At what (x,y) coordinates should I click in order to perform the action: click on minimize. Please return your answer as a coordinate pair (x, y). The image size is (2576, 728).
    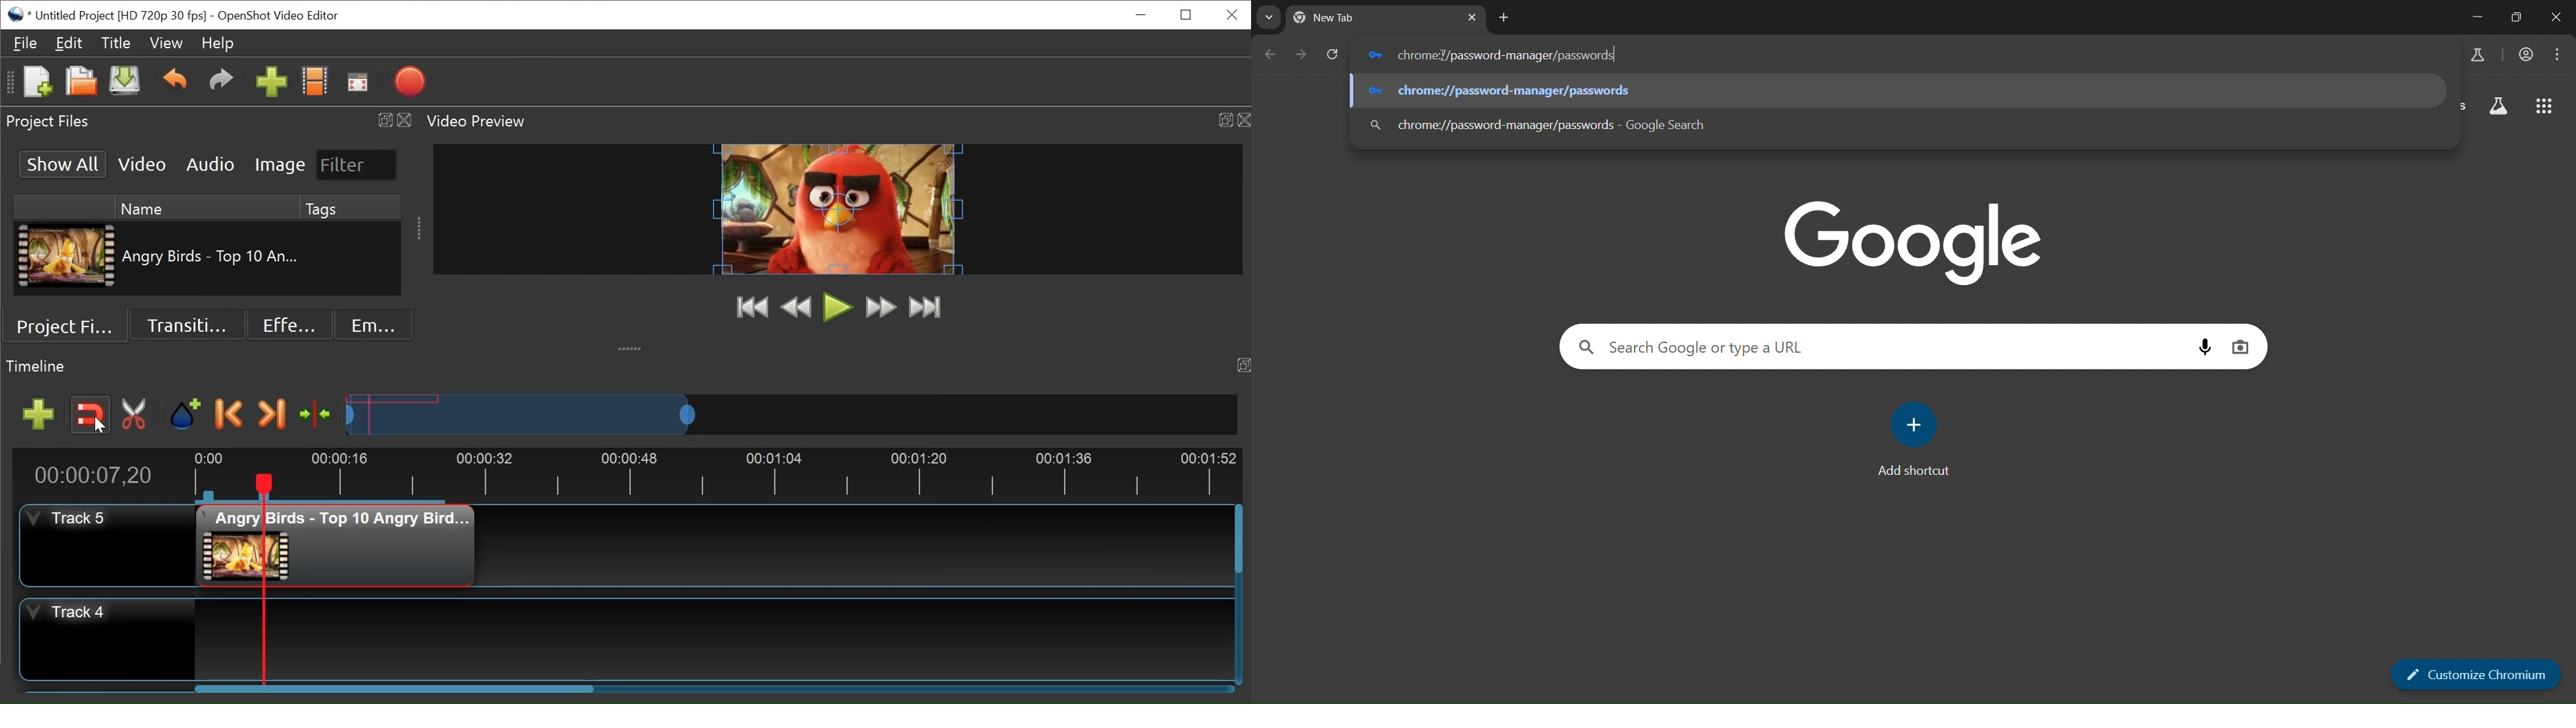
    Looking at the image, I should click on (2477, 17).